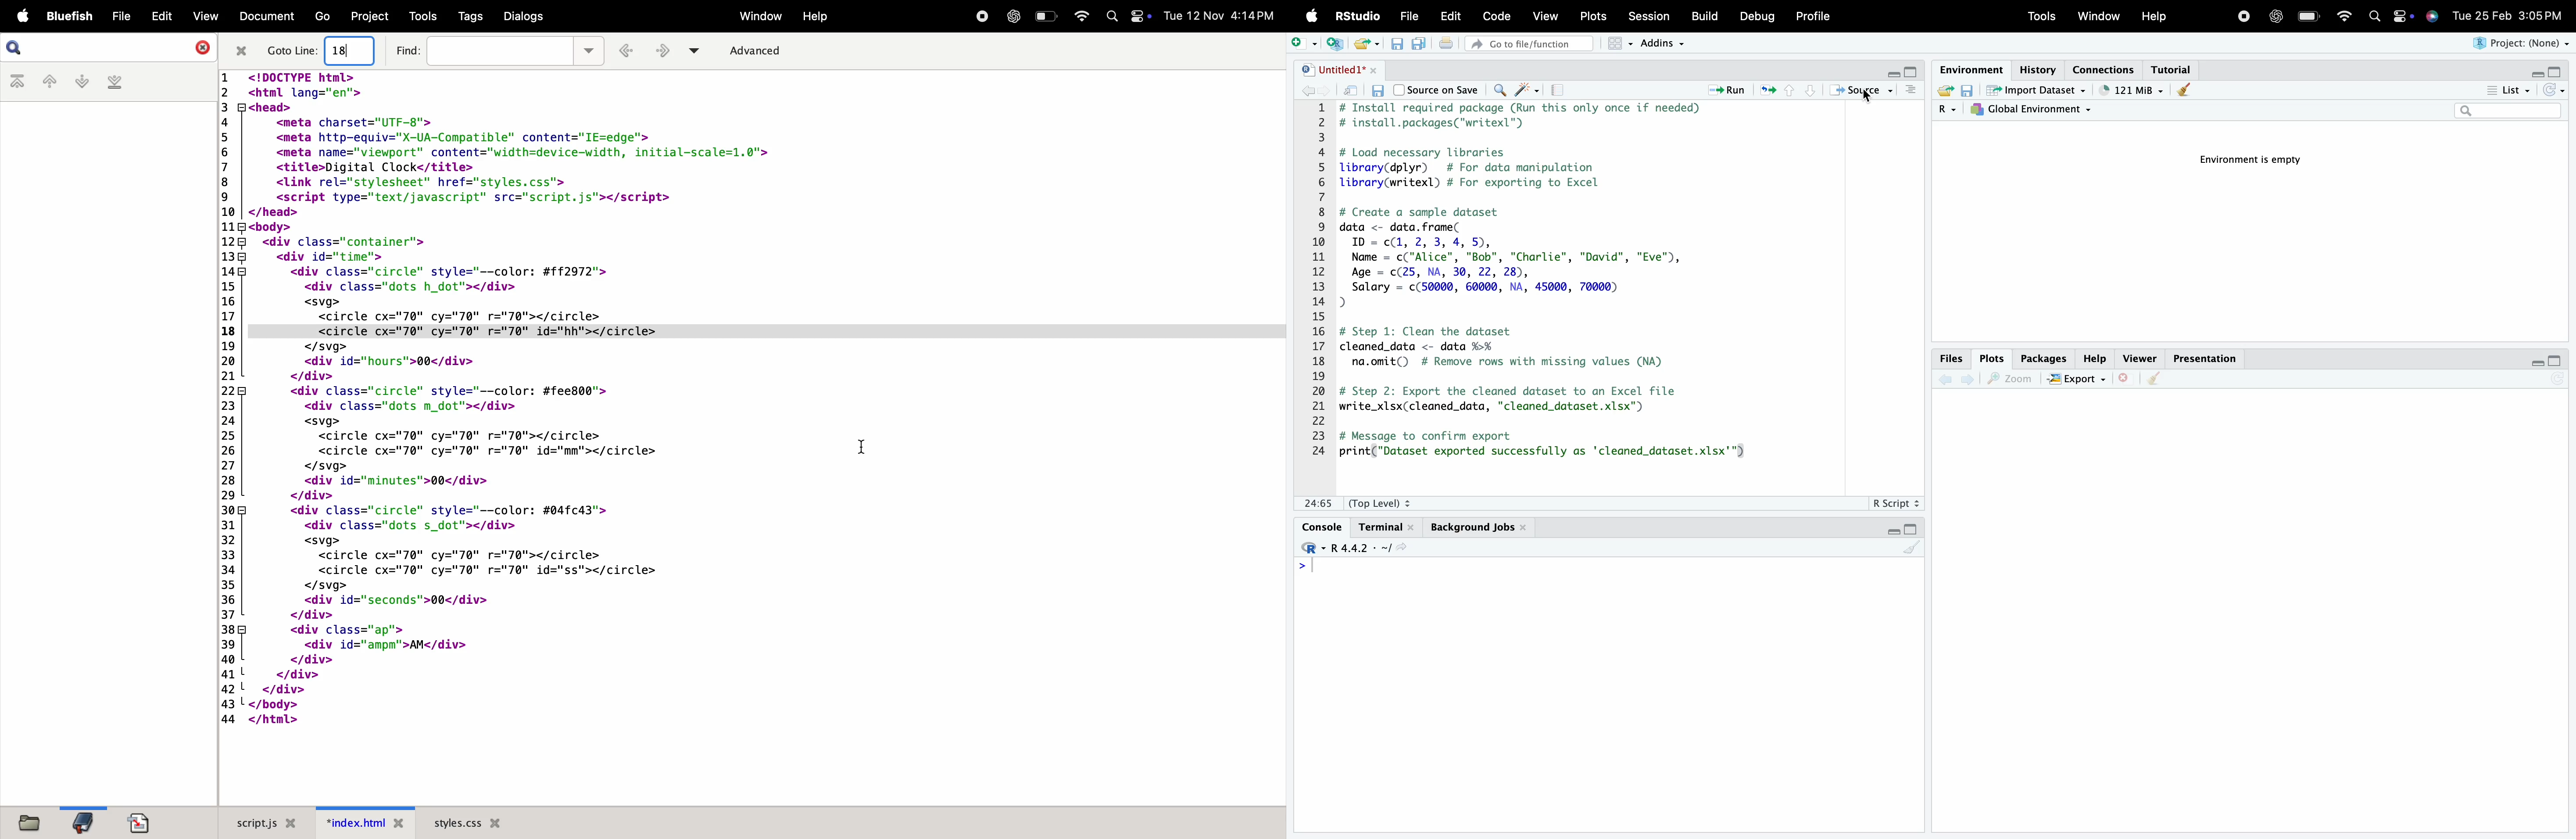 The image size is (2576, 840). Describe the element at coordinates (1952, 358) in the screenshot. I see `Files` at that location.